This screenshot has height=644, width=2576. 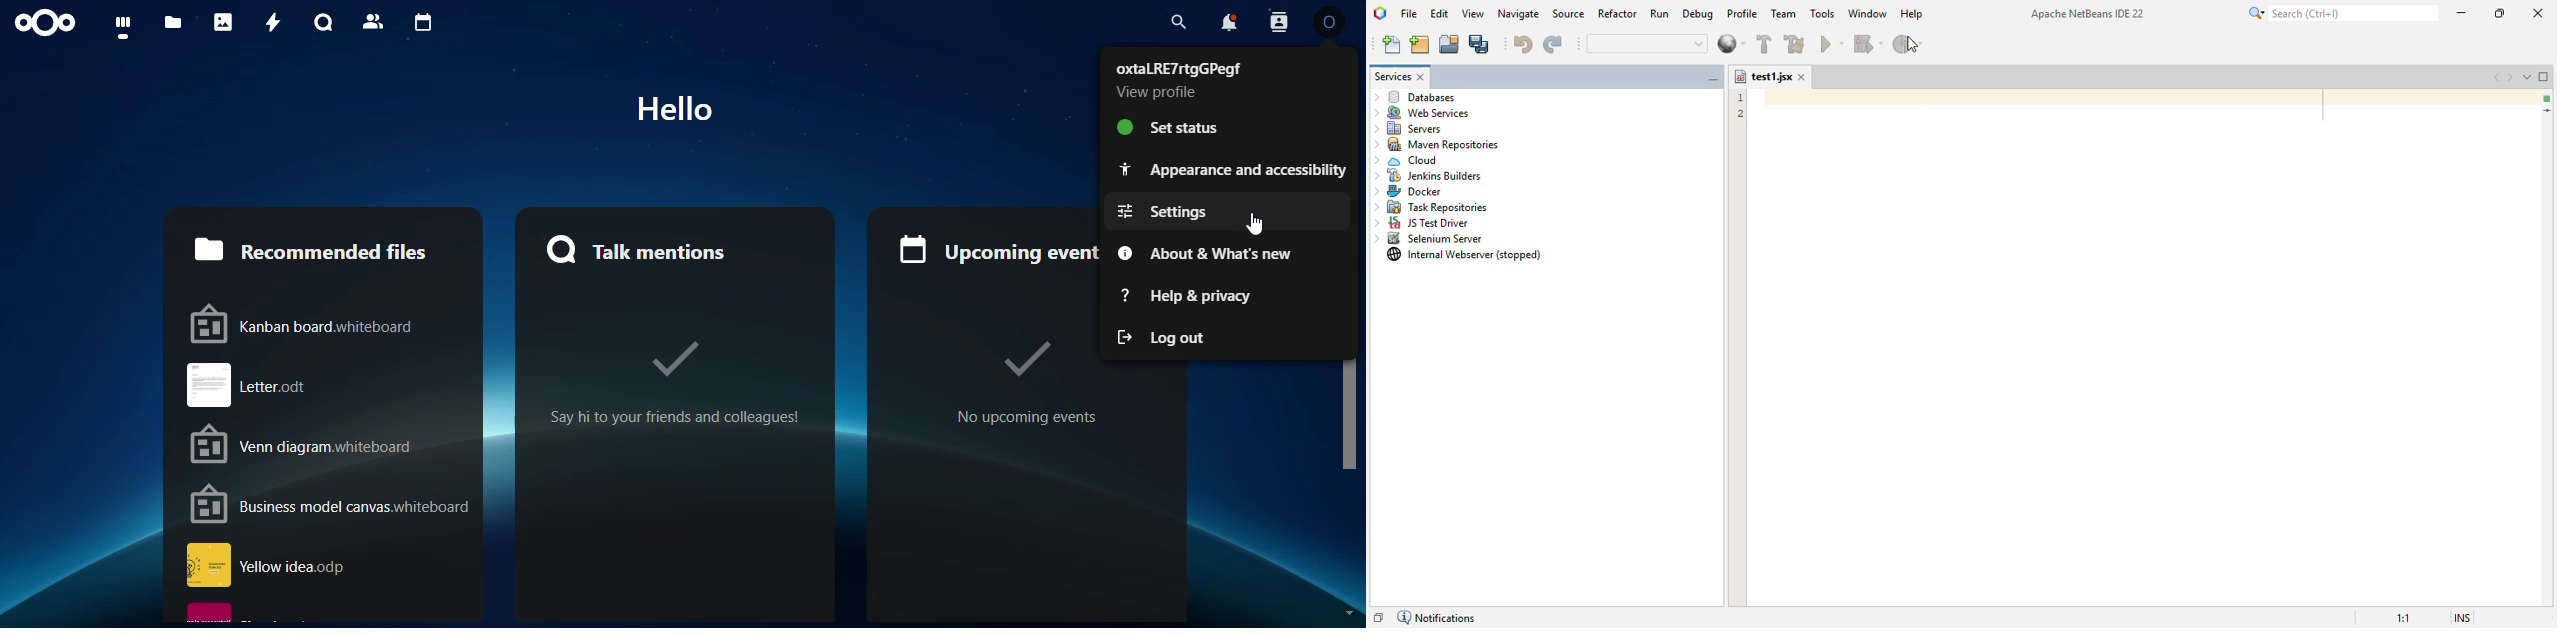 I want to click on upcoming events, so click(x=995, y=249).